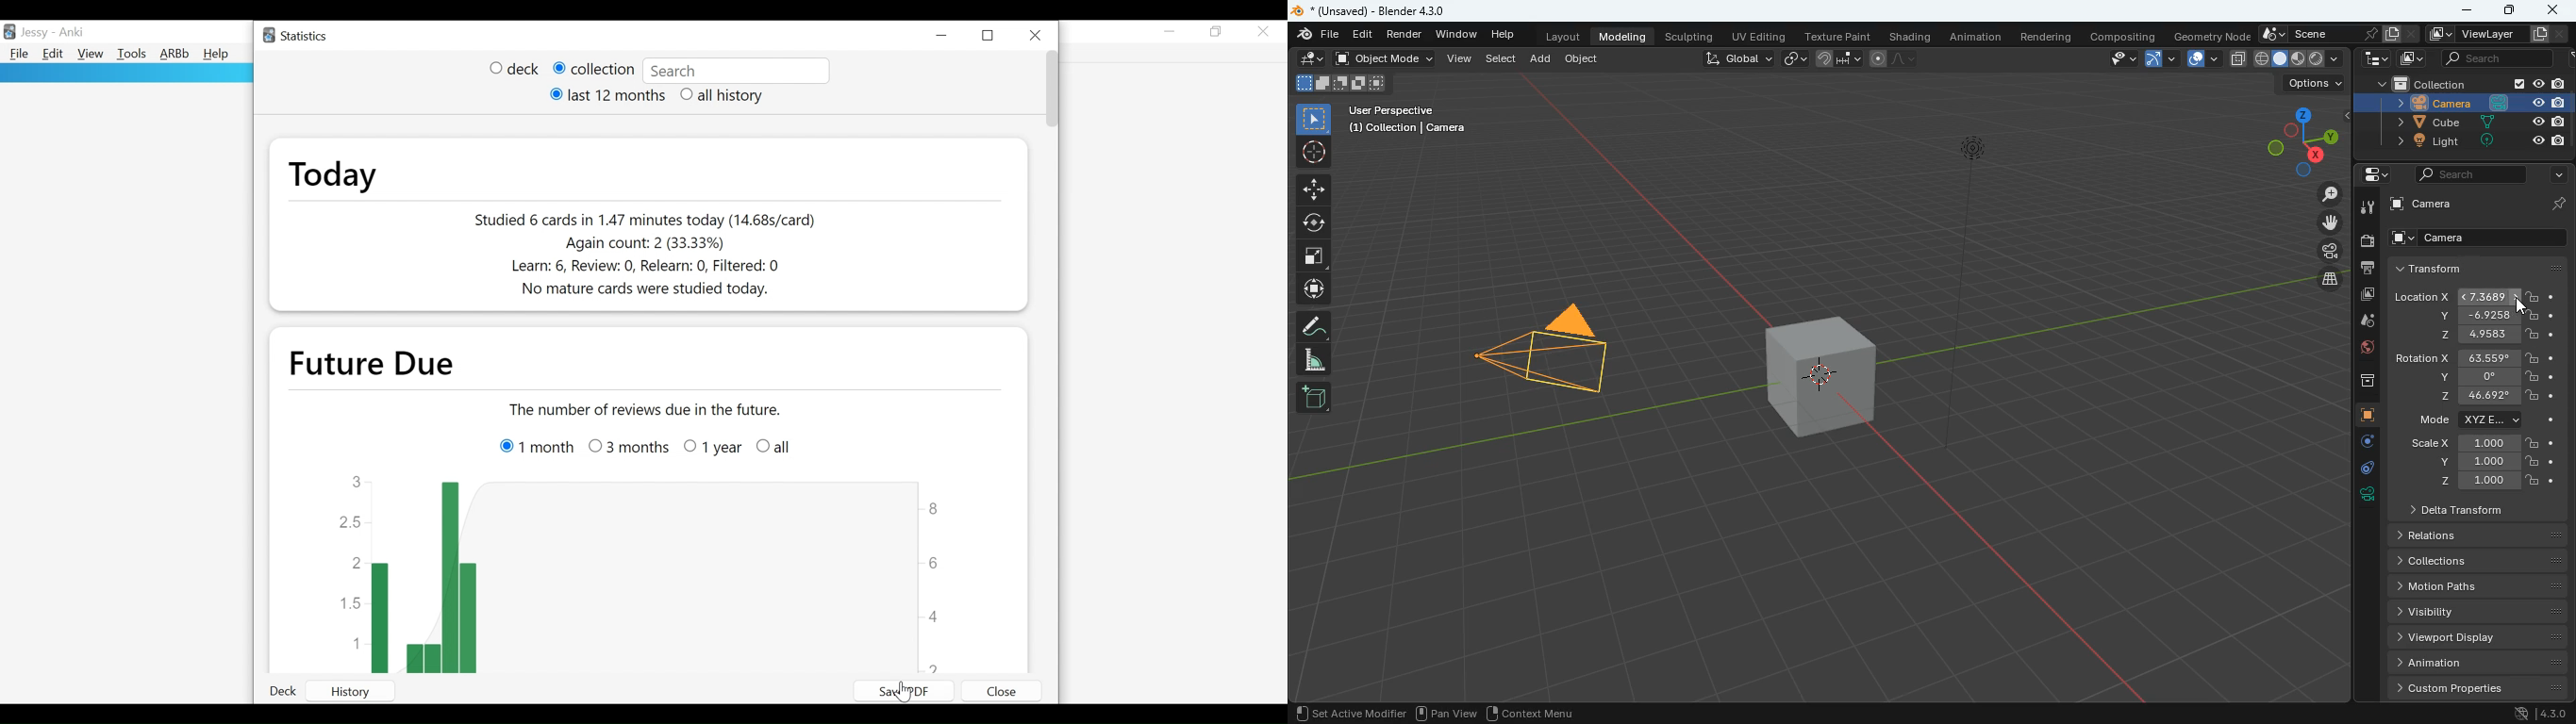 Image resolution: width=2576 pixels, height=728 pixels. What do you see at coordinates (2507, 9) in the screenshot?
I see `maximize` at bounding box center [2507, 9].